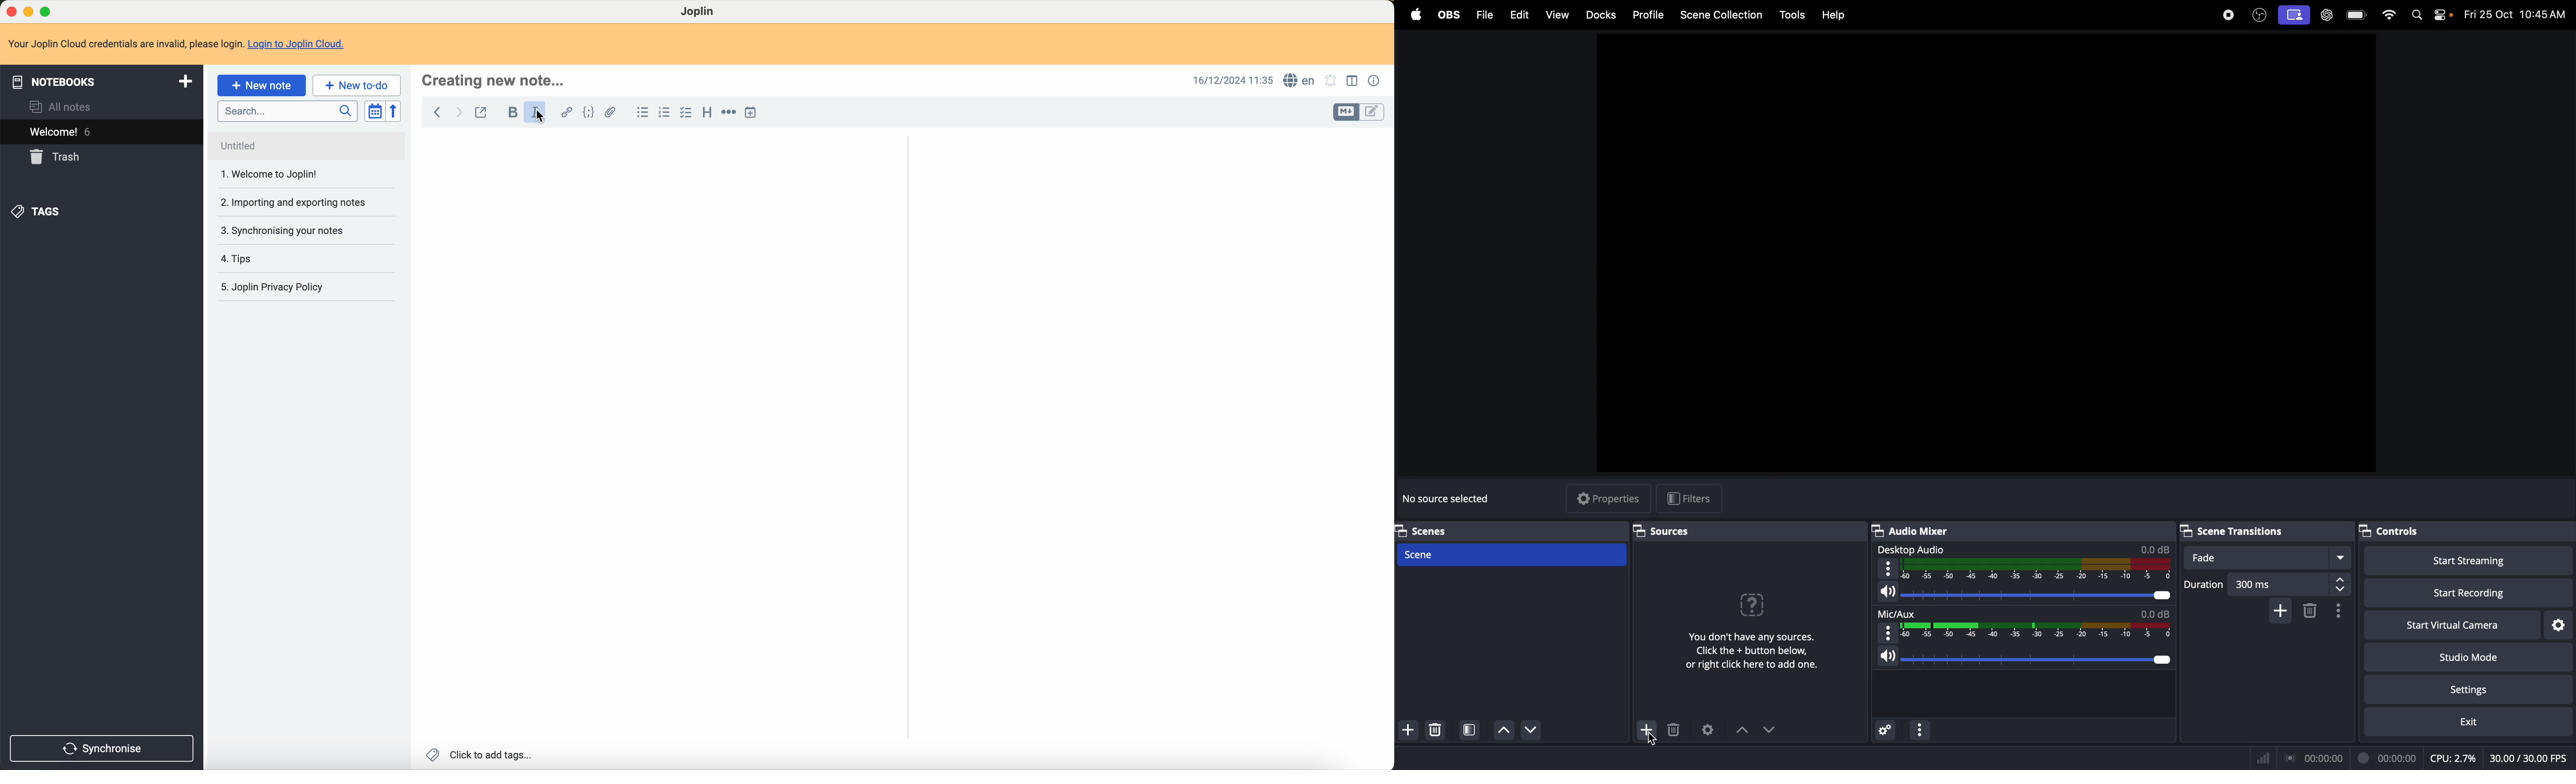 The image size is (2576, 784). Describe the element at coordinates (2352, 758) in the screenshot. I see `record time` at that location.